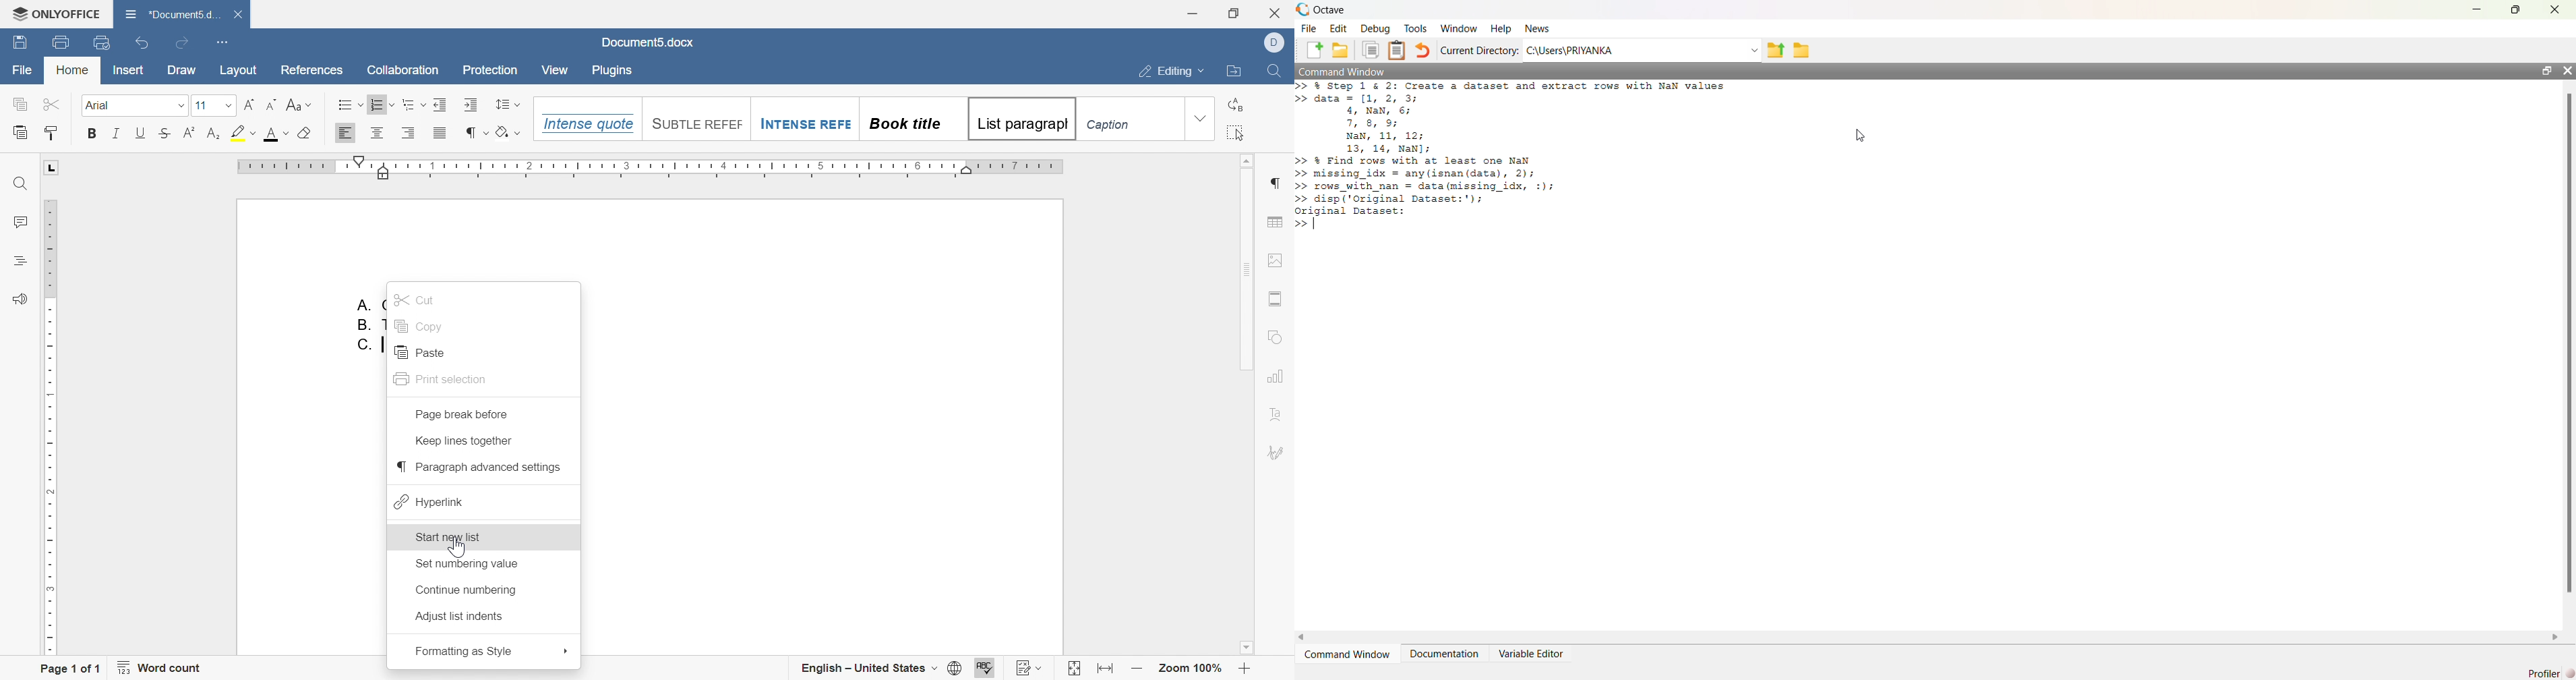 The height and width of the screenshot is (700, 2576). Describe the element at coordinates (101, 43) in the screenshot. I see `quick print` at that location.